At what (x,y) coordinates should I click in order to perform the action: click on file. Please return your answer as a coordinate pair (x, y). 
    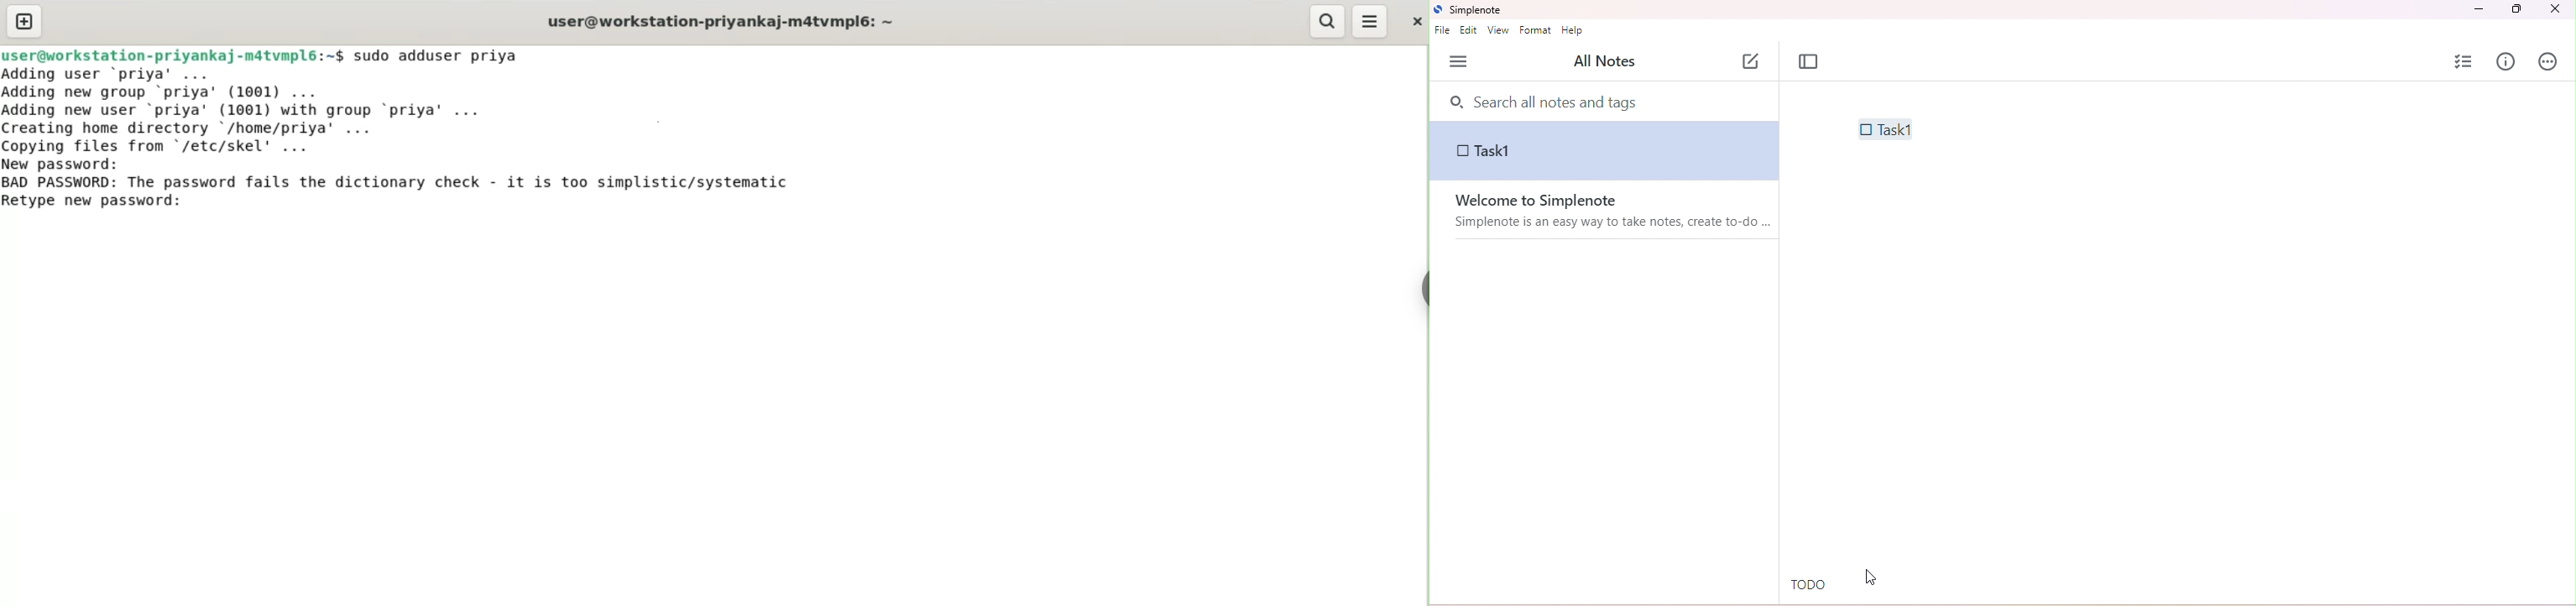
    Looking at the image, I should click on (1442, 31).